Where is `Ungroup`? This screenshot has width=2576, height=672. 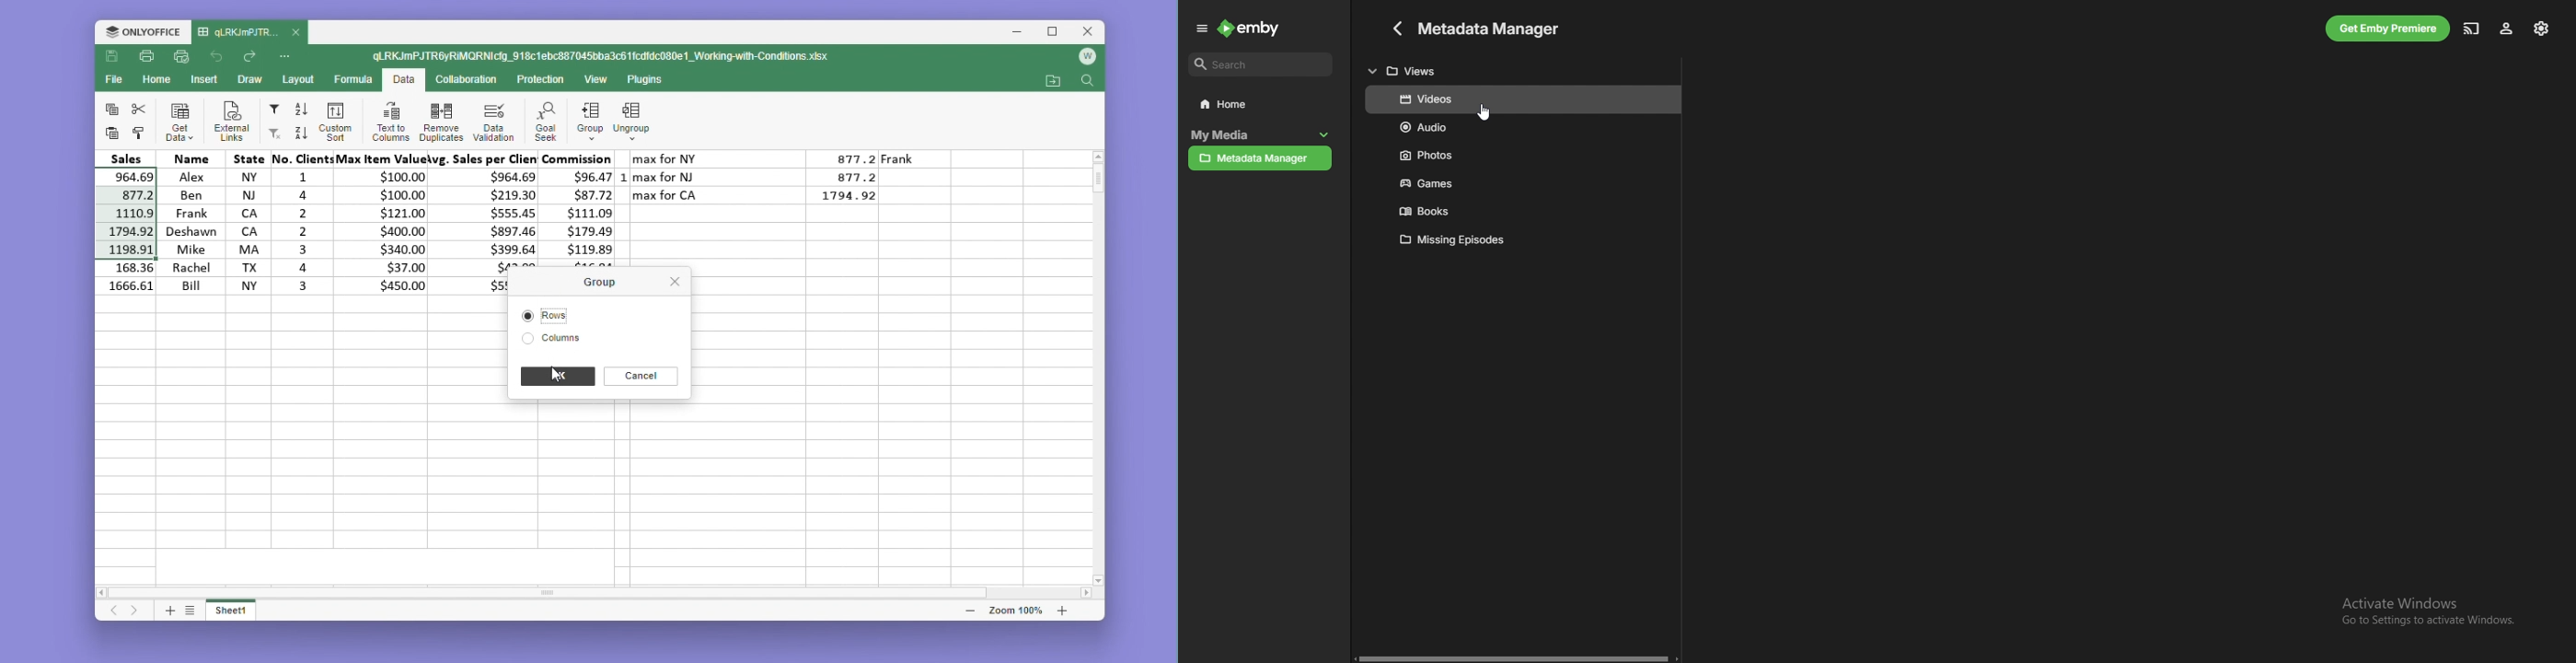
Ungroup is located at coordinates (632, 114).